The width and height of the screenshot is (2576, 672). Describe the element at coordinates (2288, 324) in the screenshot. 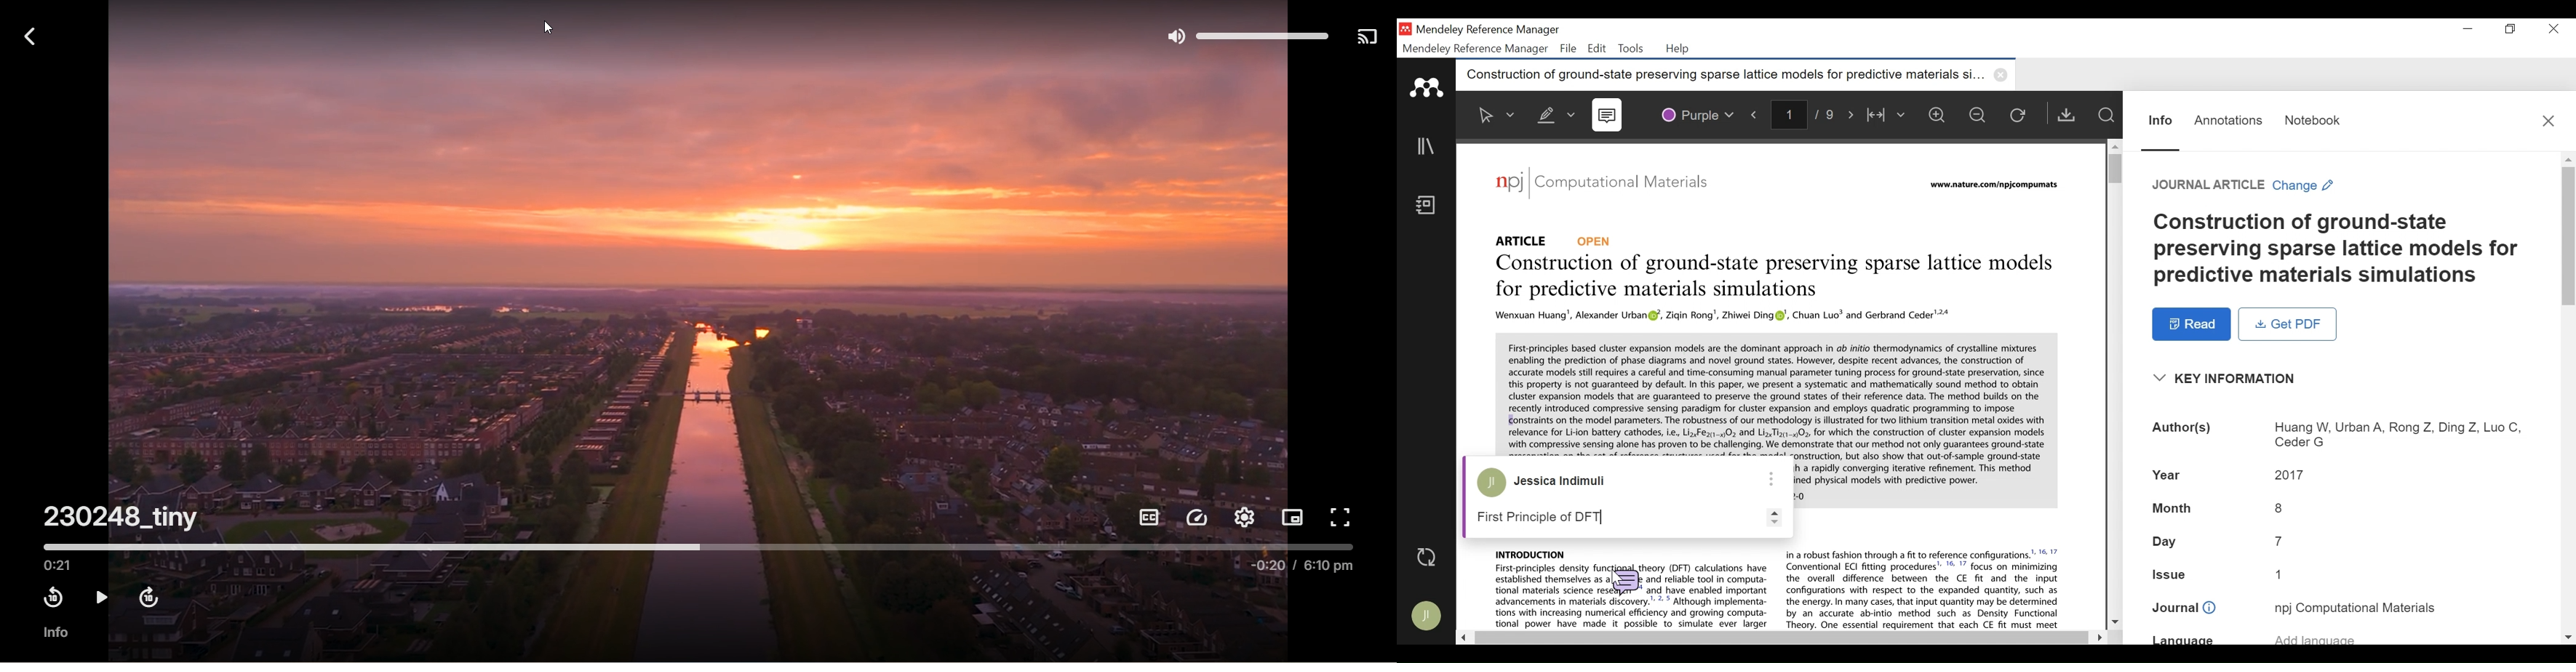

I see `Get PDF` at that location.